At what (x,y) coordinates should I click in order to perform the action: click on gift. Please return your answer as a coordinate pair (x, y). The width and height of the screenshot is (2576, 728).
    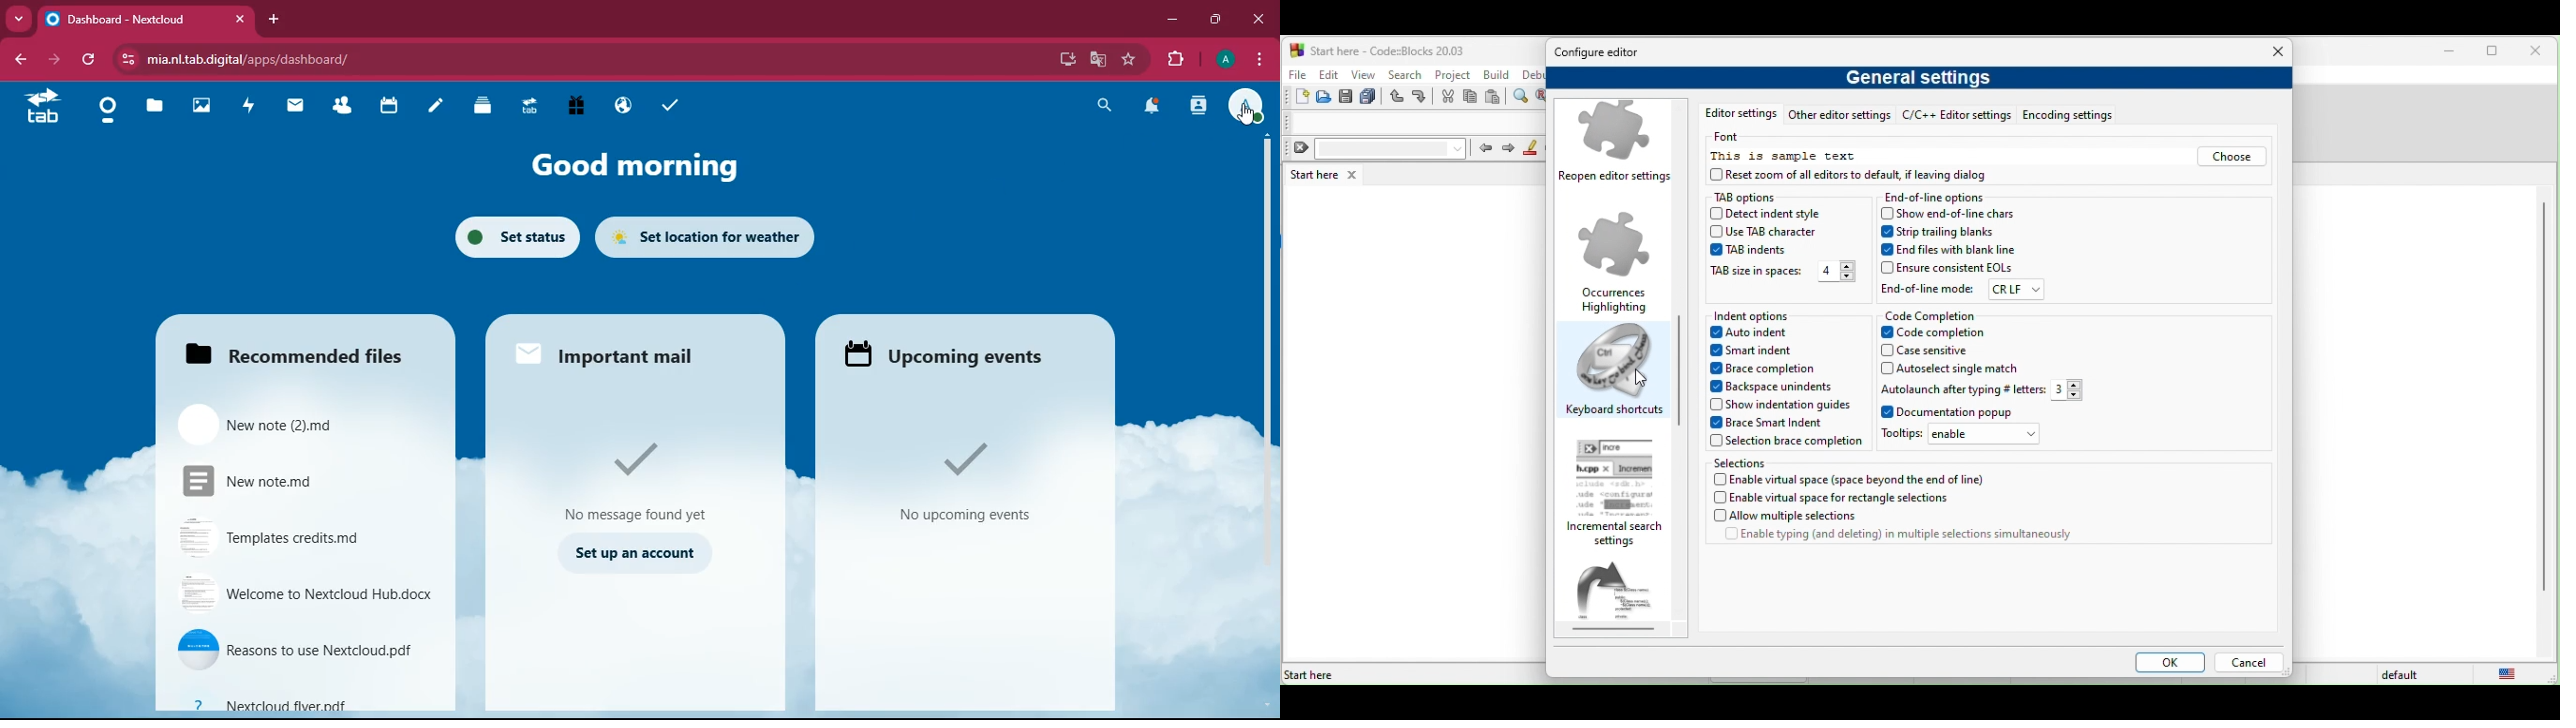
    Looking at the image, I should click on (578, 105).